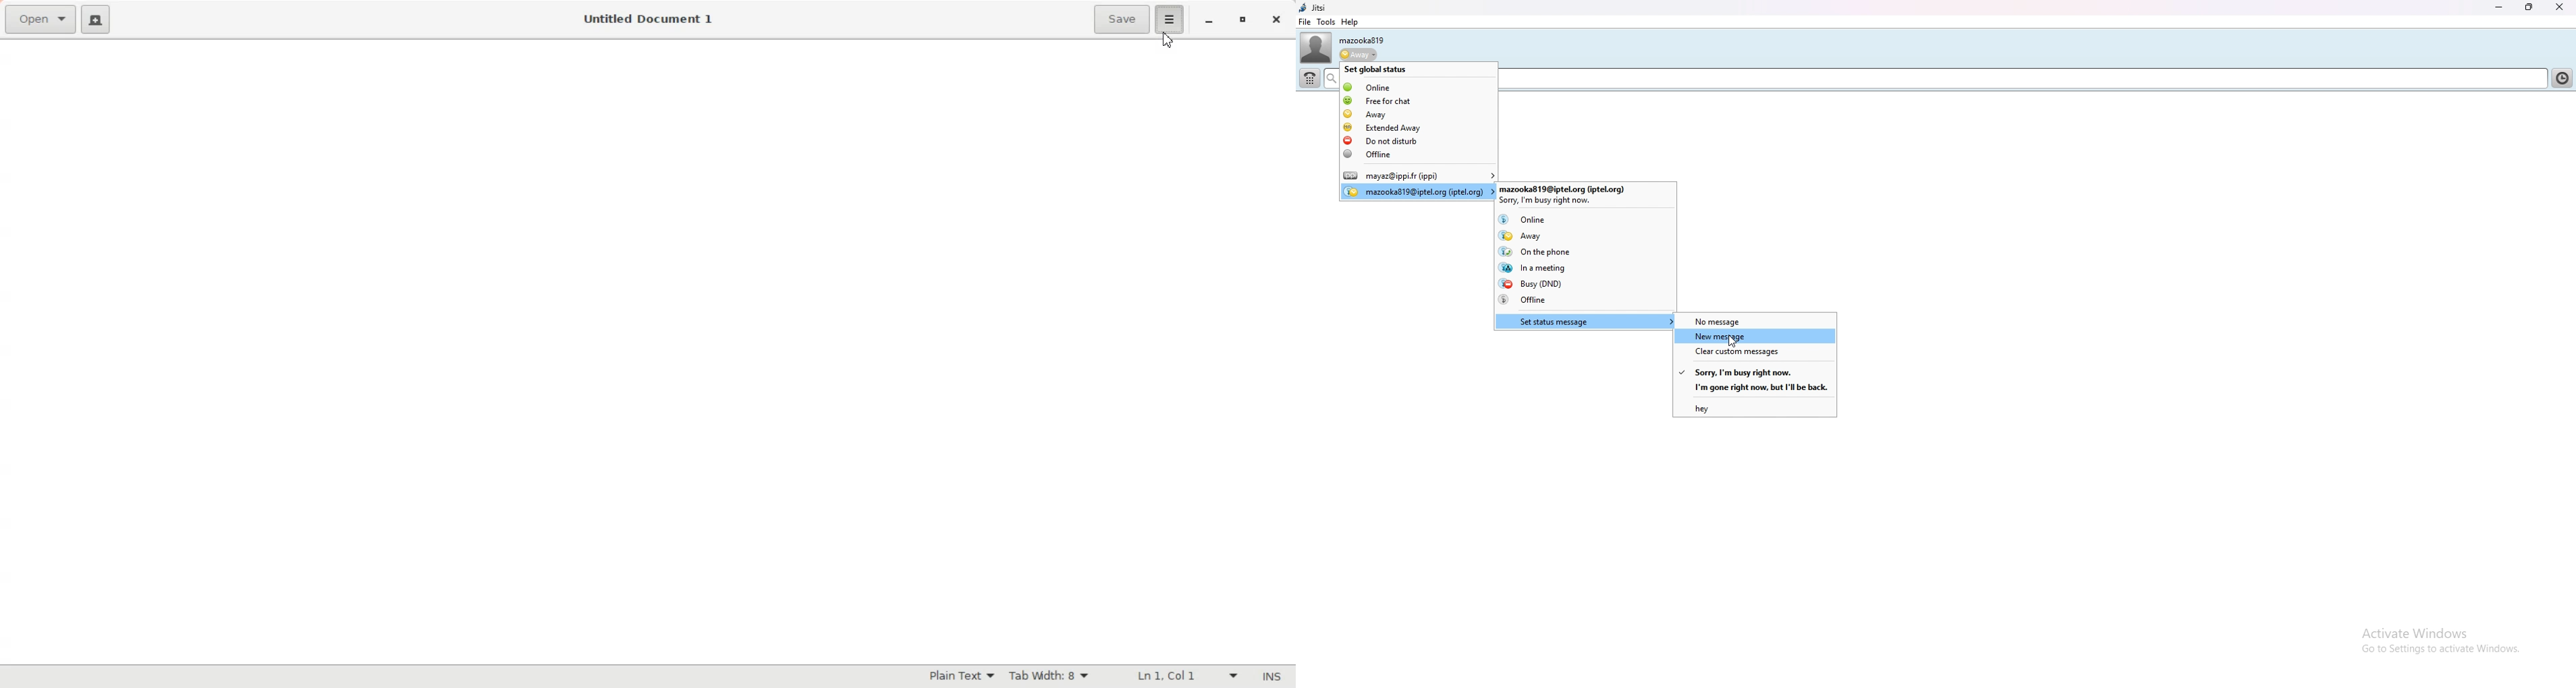 The height and width of the screenshot is (700, 2576). I want to click on new message, so click(1755, 333).